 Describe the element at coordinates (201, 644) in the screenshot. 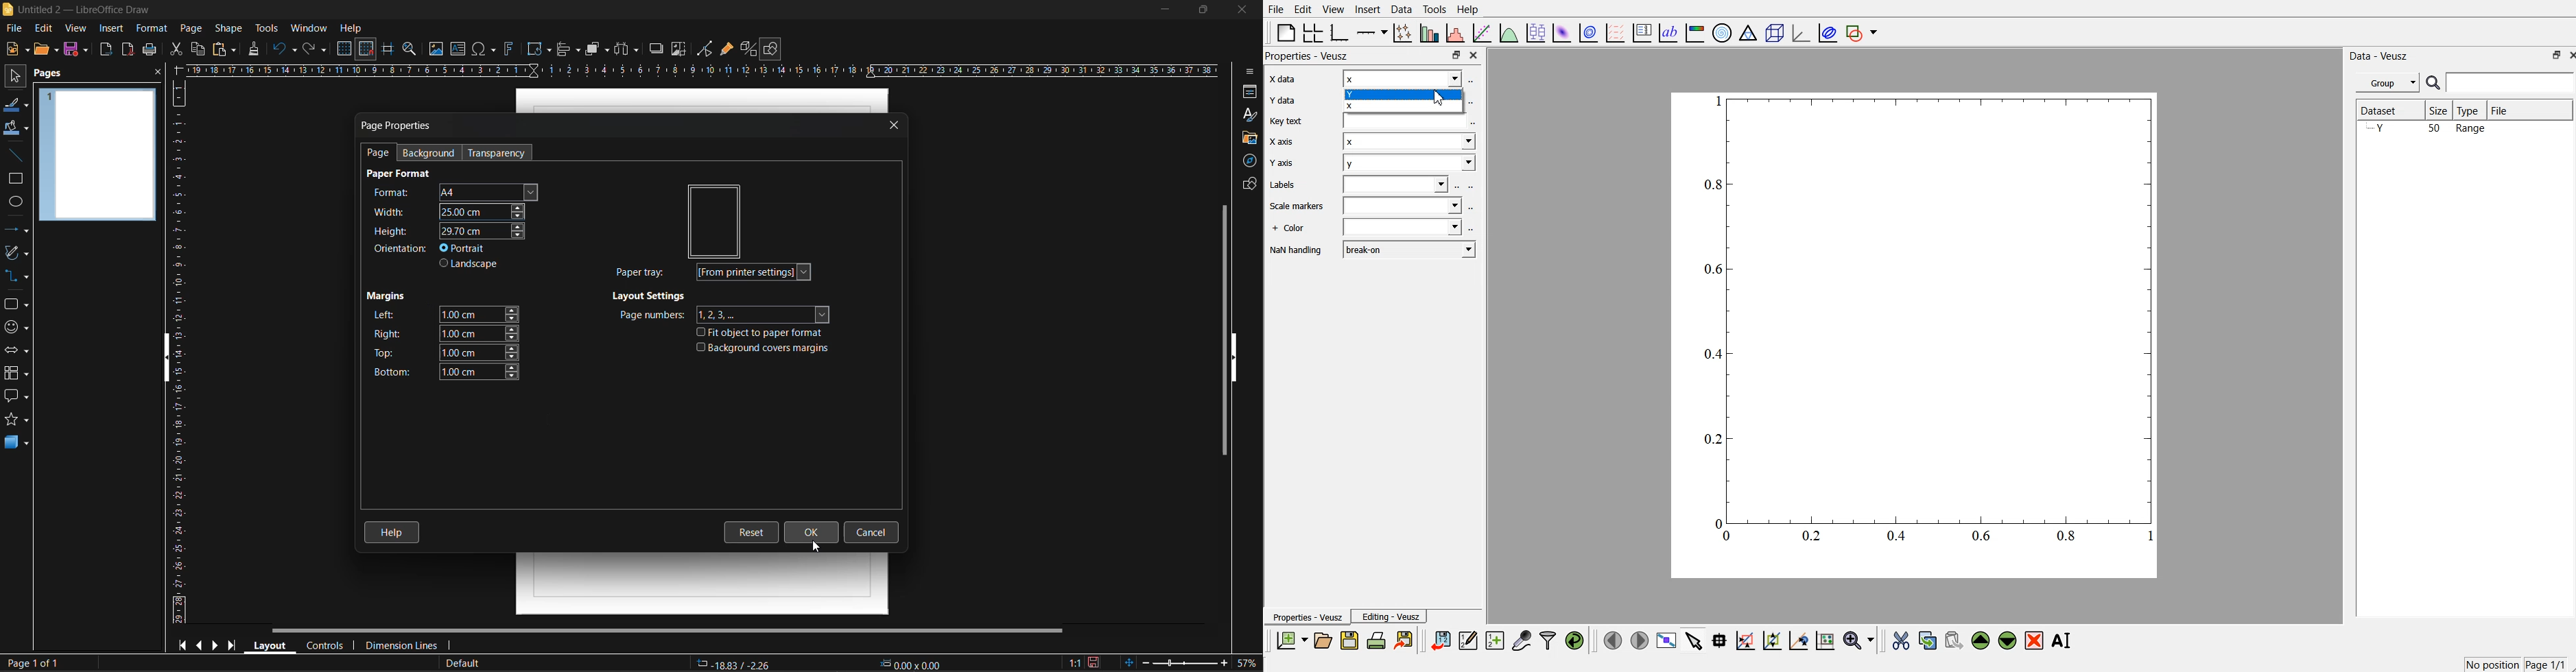

I see `previous` at that location.